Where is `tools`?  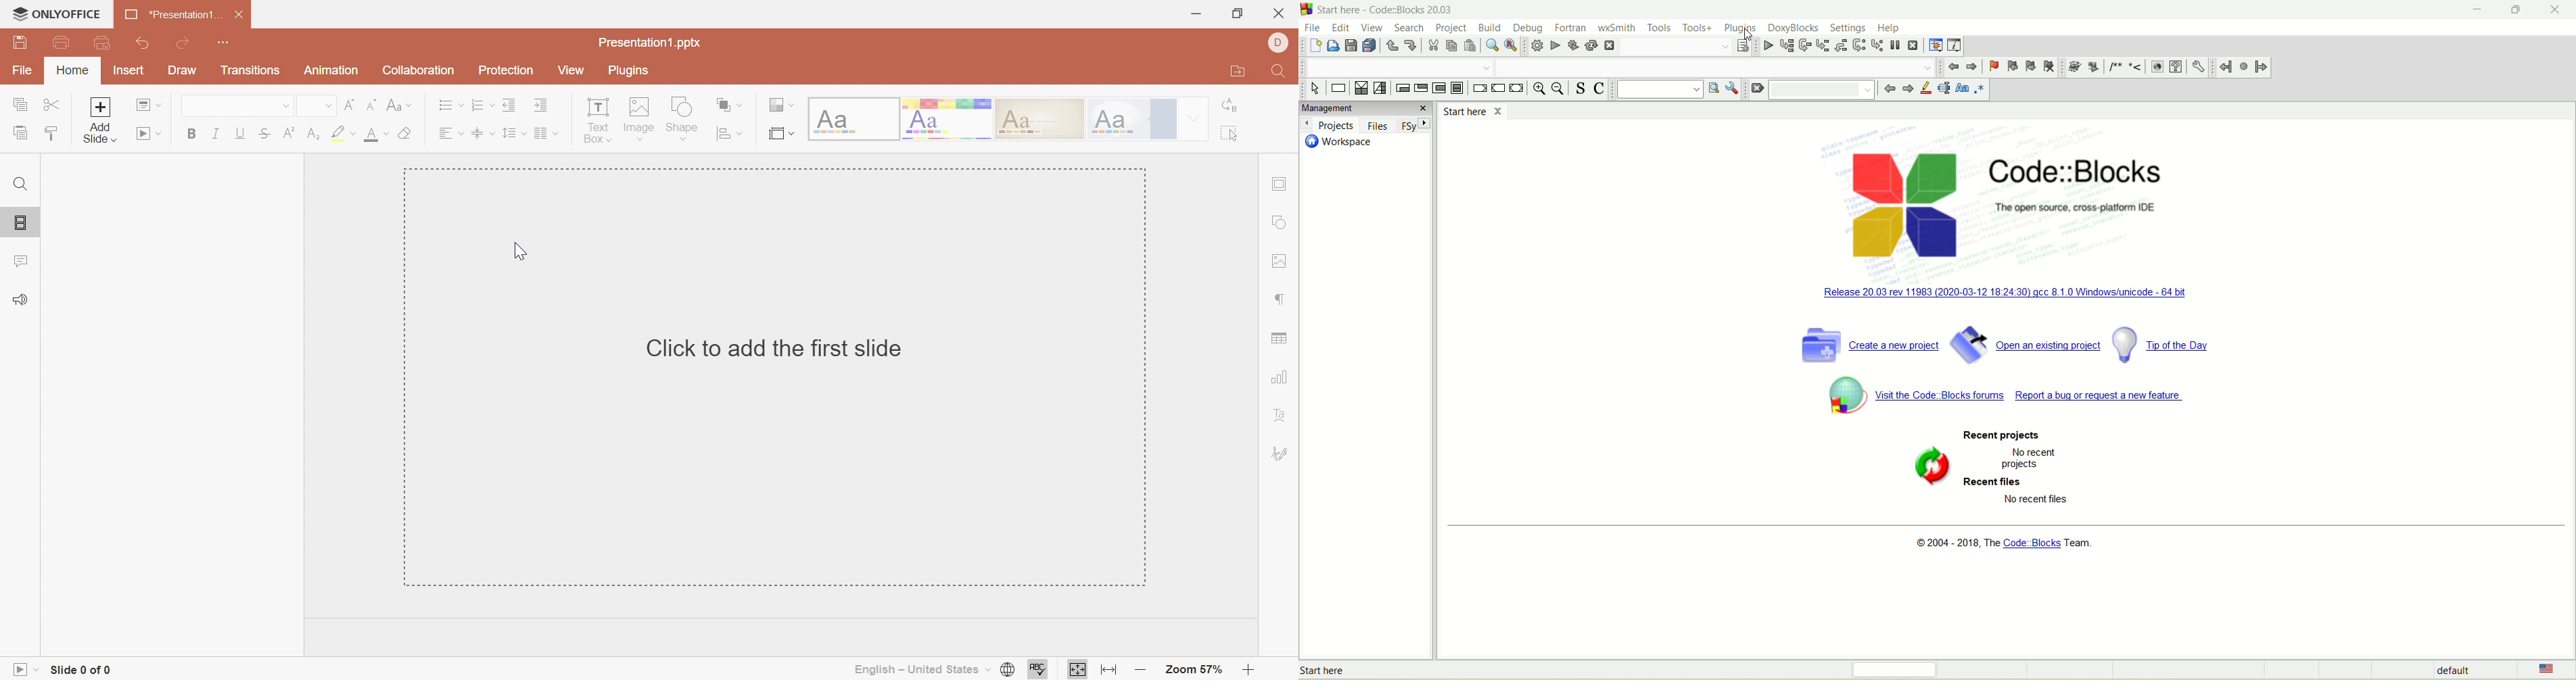 tools is located at coordinates (1662, 27).